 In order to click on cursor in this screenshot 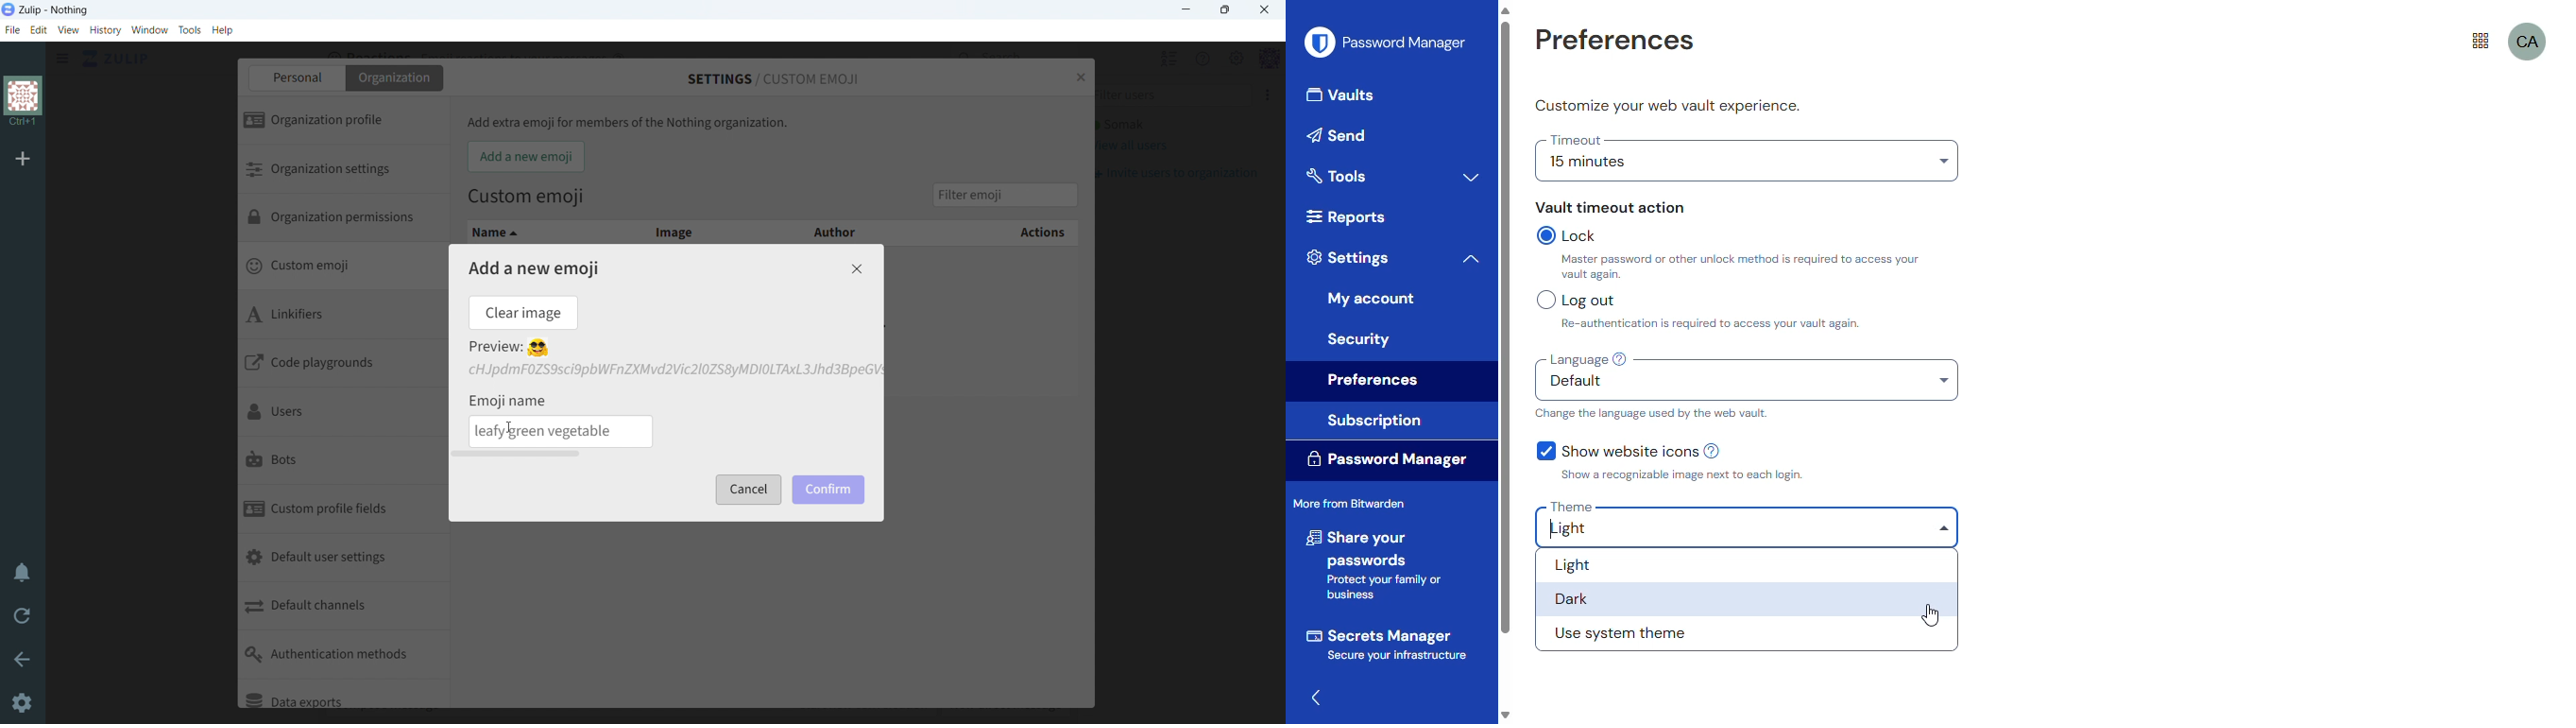, I will do `click(511, 428)`.